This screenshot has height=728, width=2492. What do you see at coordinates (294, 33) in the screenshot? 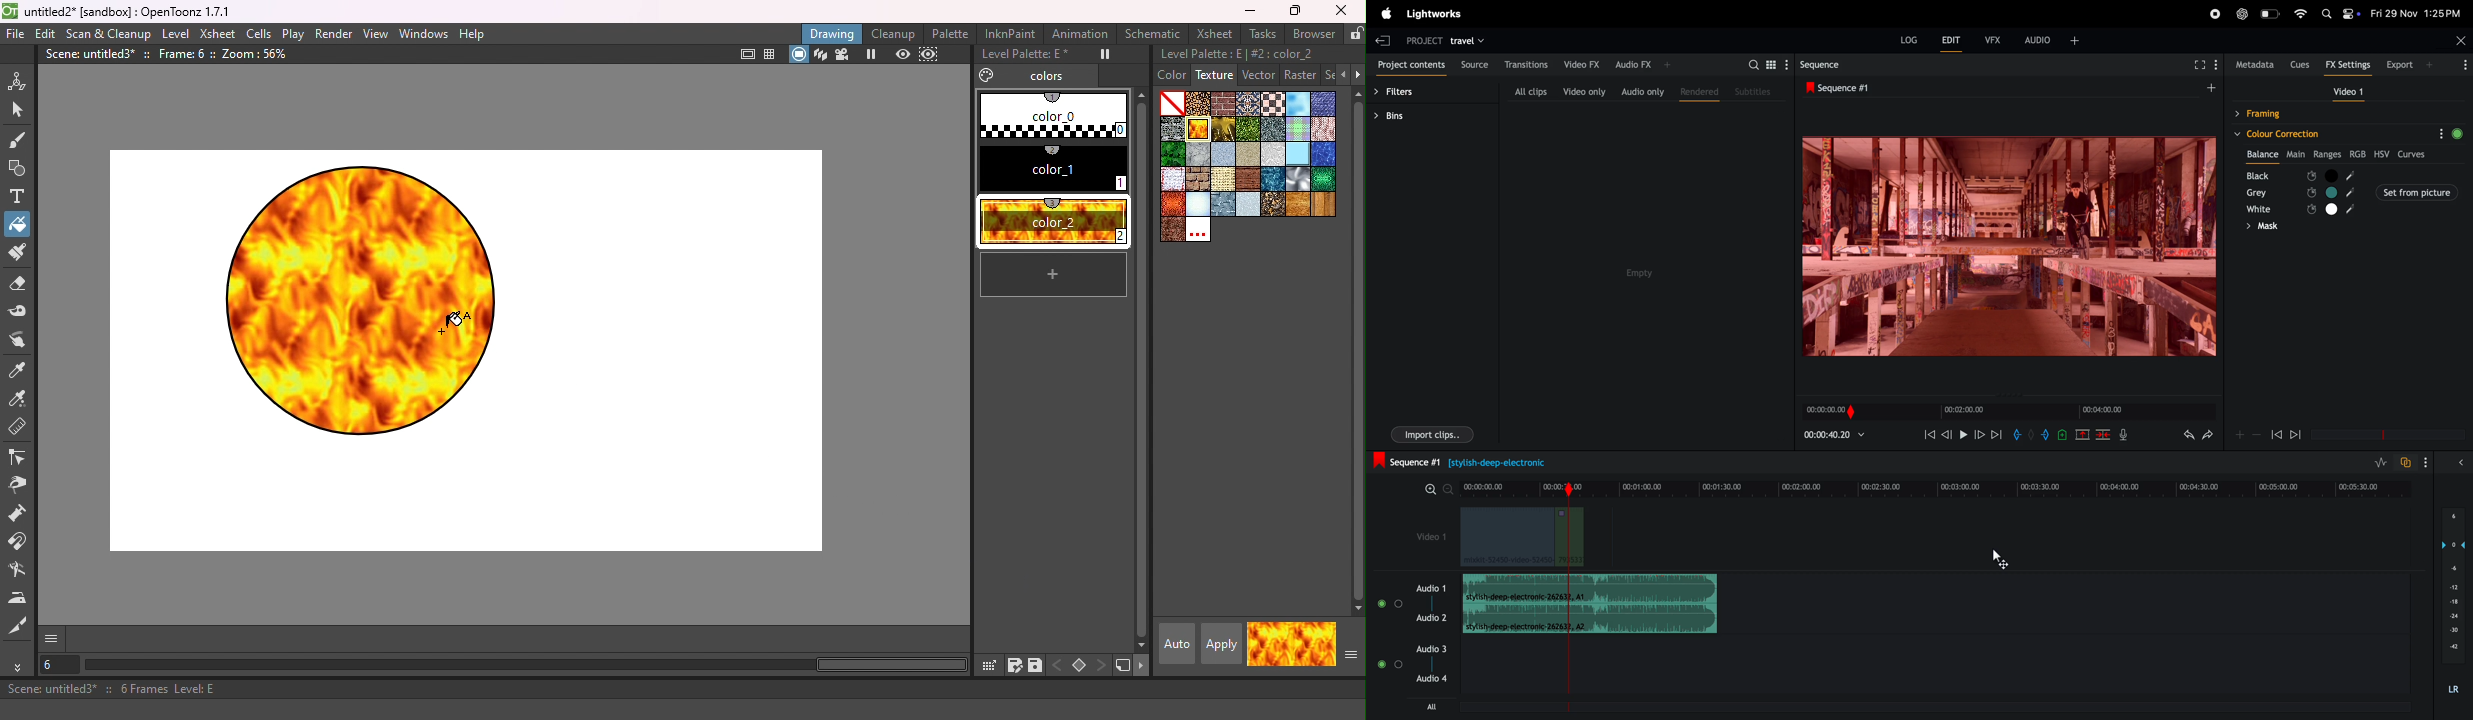
I see `Play` at bounding box center [294, 33].